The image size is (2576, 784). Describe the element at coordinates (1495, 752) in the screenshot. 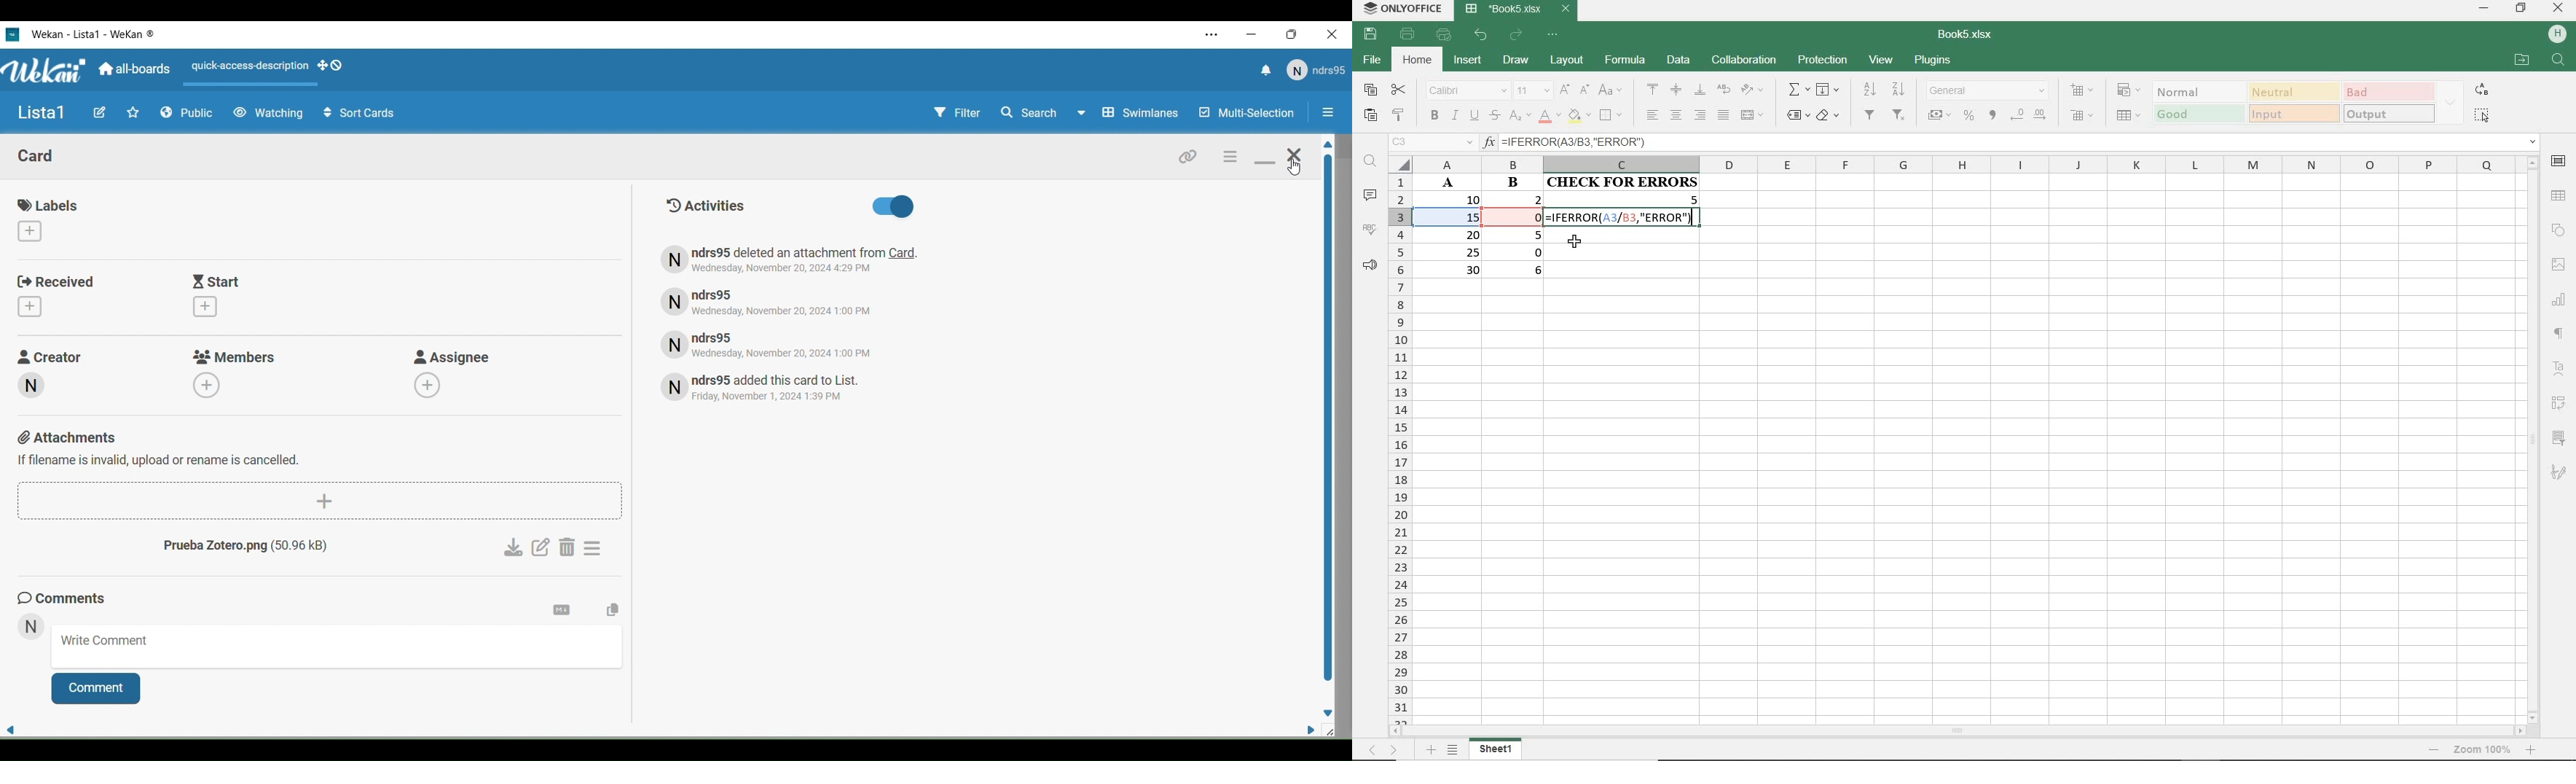

I see `SHEET1` at that location.